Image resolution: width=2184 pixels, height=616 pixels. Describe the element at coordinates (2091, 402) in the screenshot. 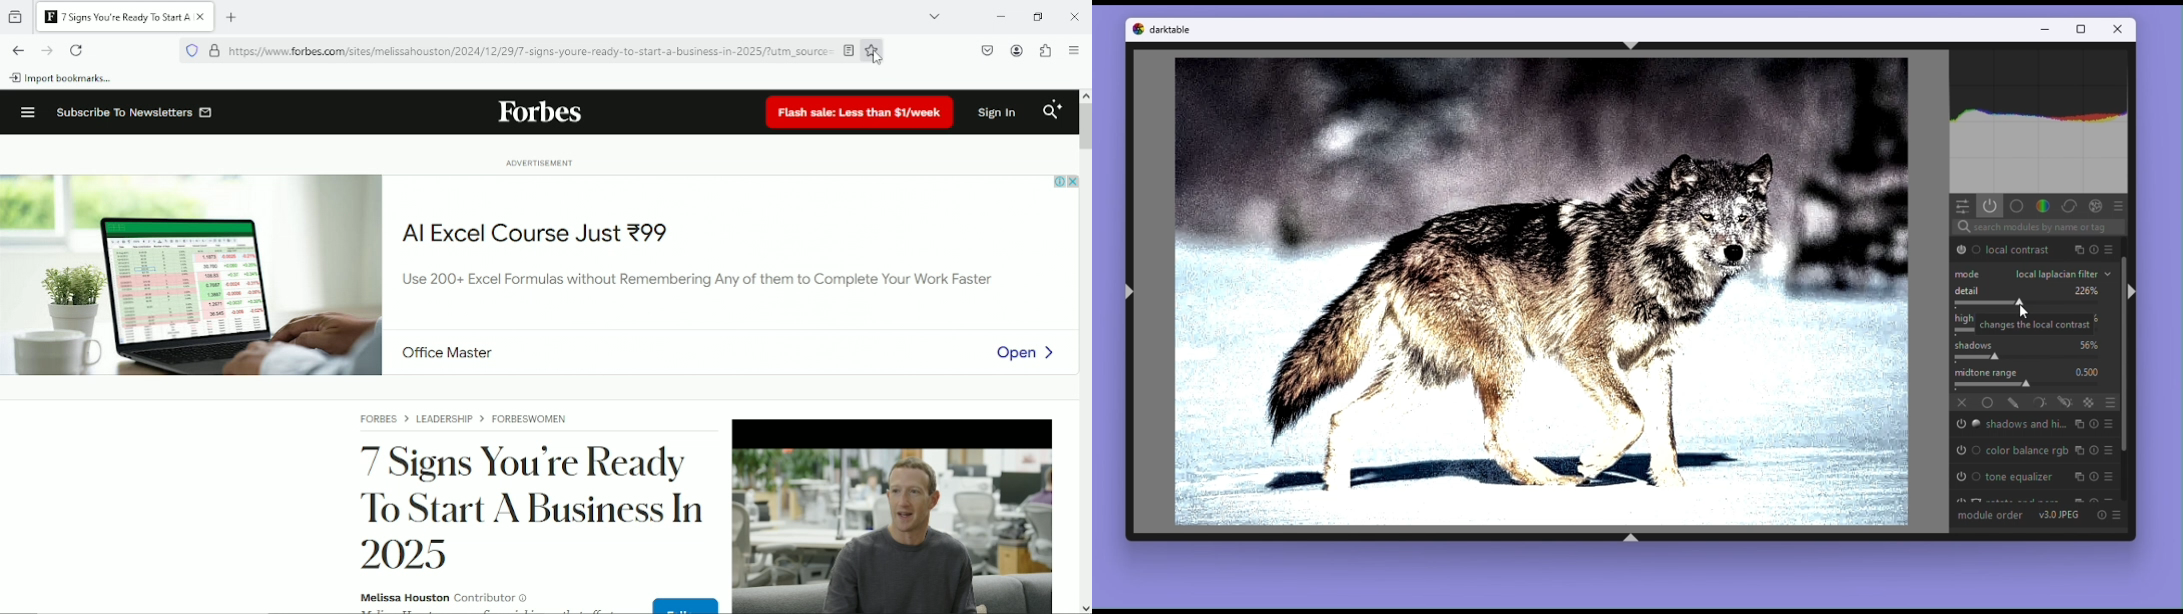

I see `raster mask` at that location.